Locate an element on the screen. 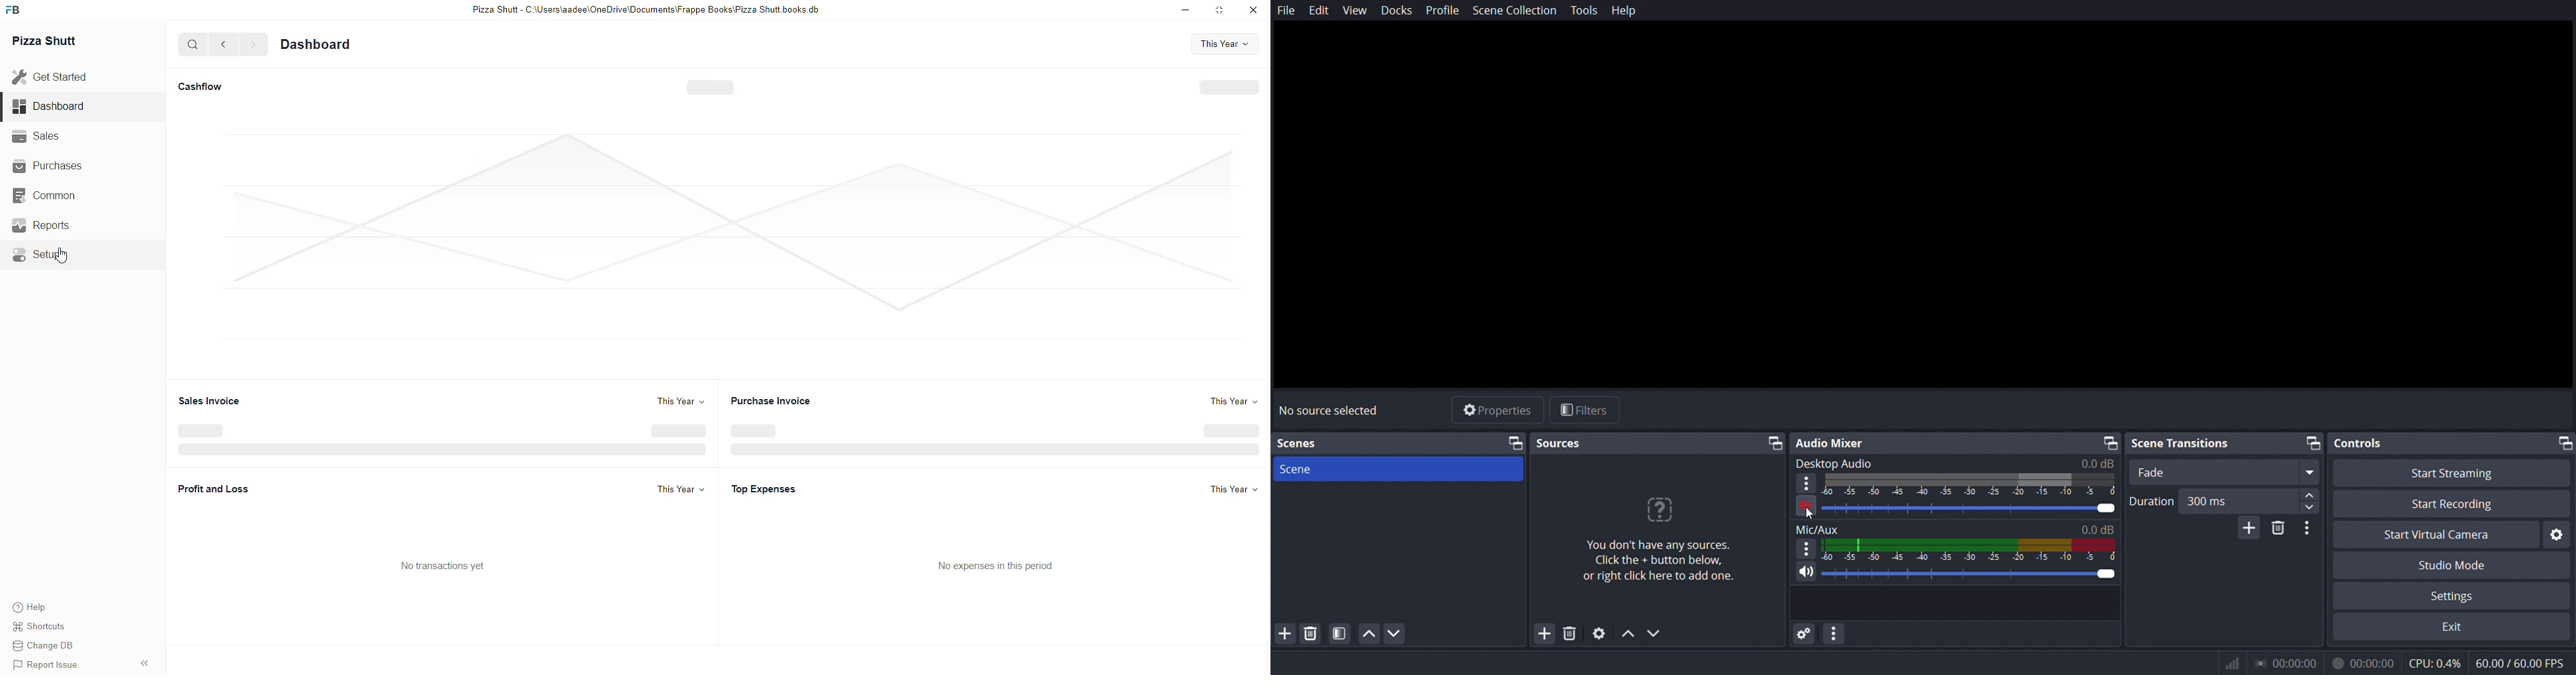 This screenshot has width=2576, height=700. controls is located at coordinates (2360, 443).